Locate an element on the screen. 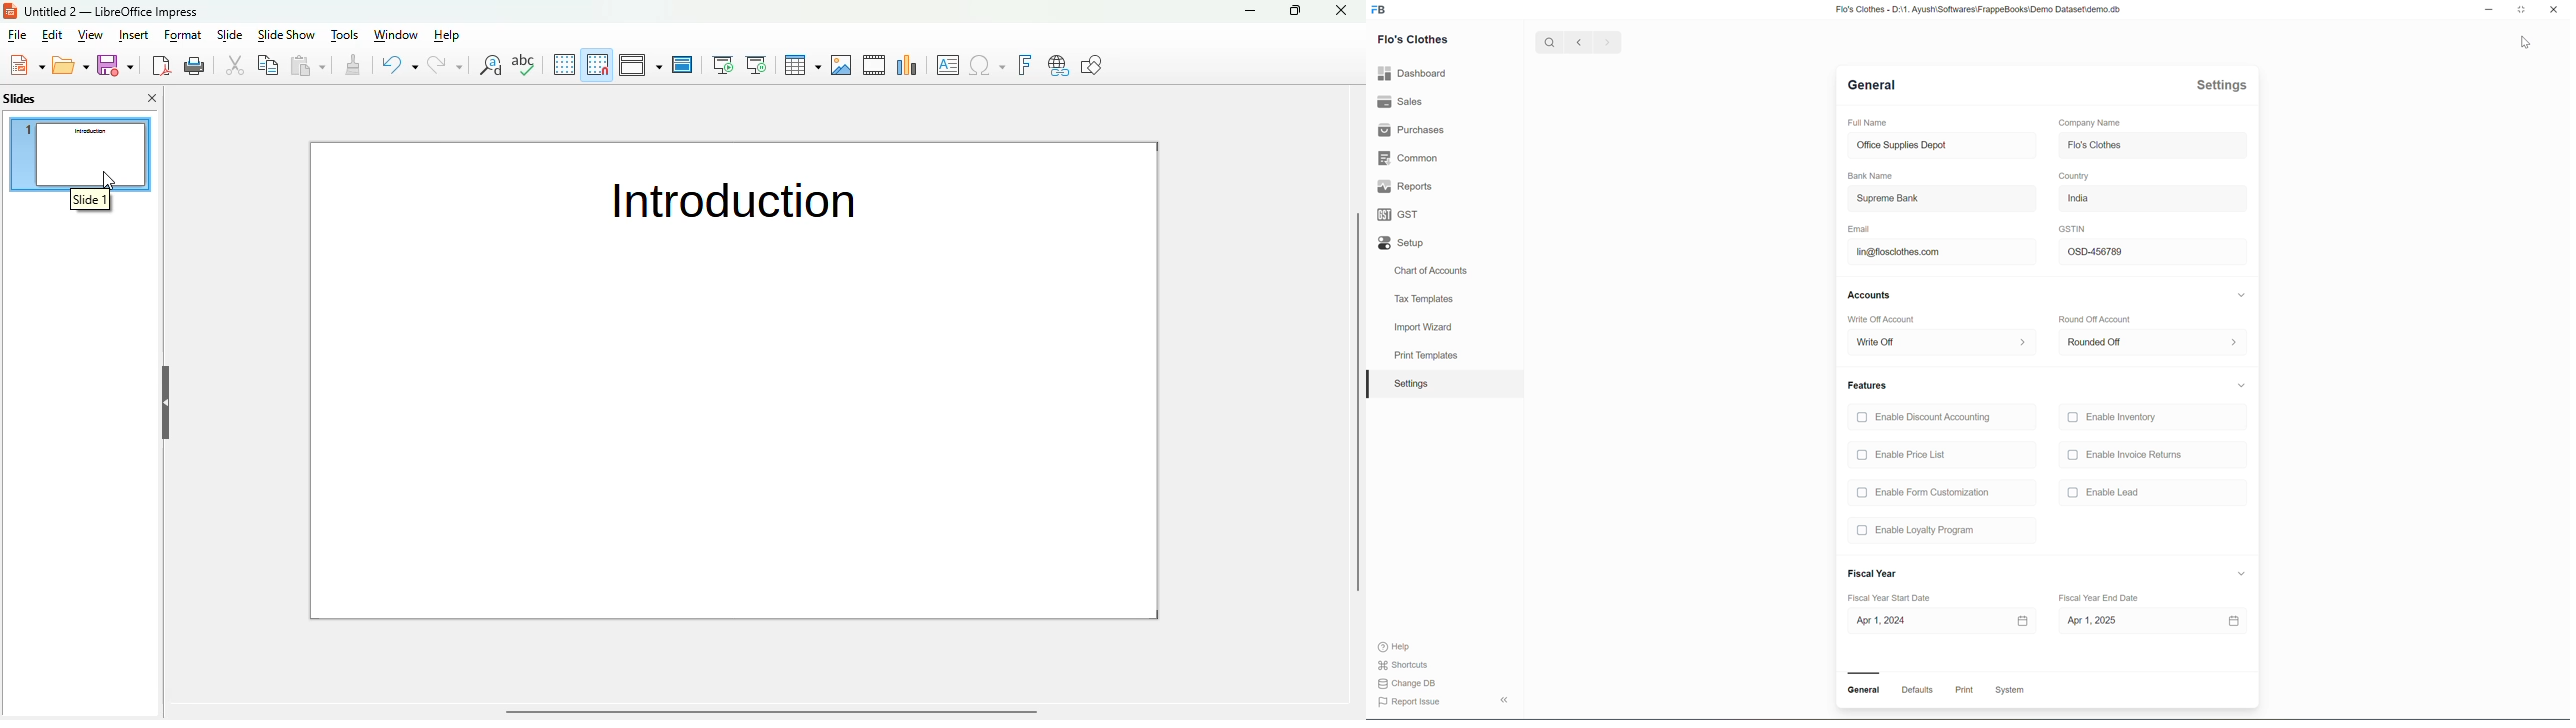 The image size is (2576, 728). insert is located at coordinates (133, 36).